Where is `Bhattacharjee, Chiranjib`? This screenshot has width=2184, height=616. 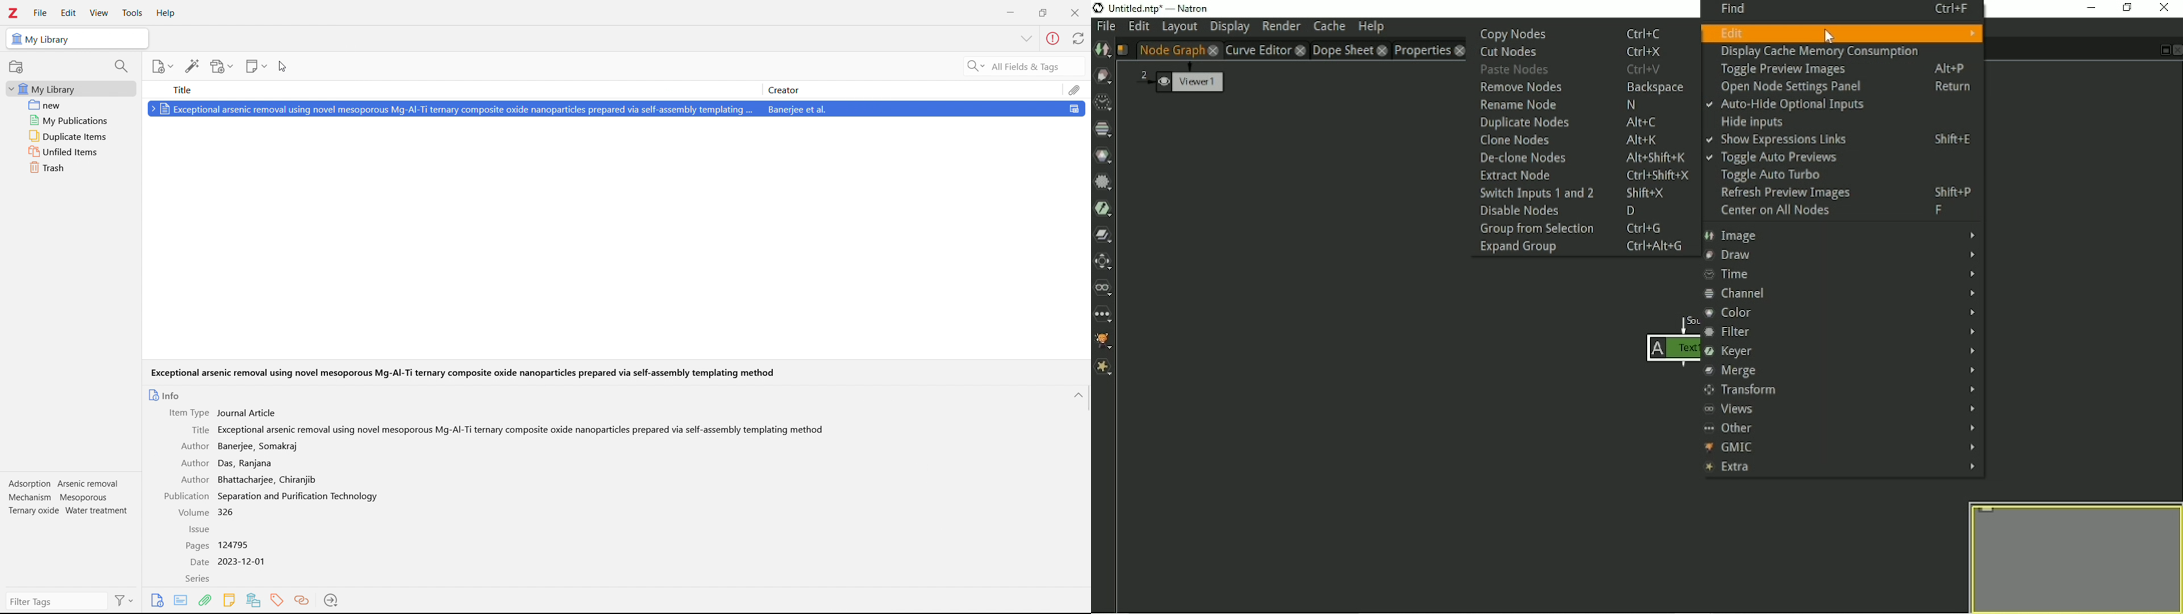 Bhattacharjee, Chiranjib is located at coordinates (268, 479).